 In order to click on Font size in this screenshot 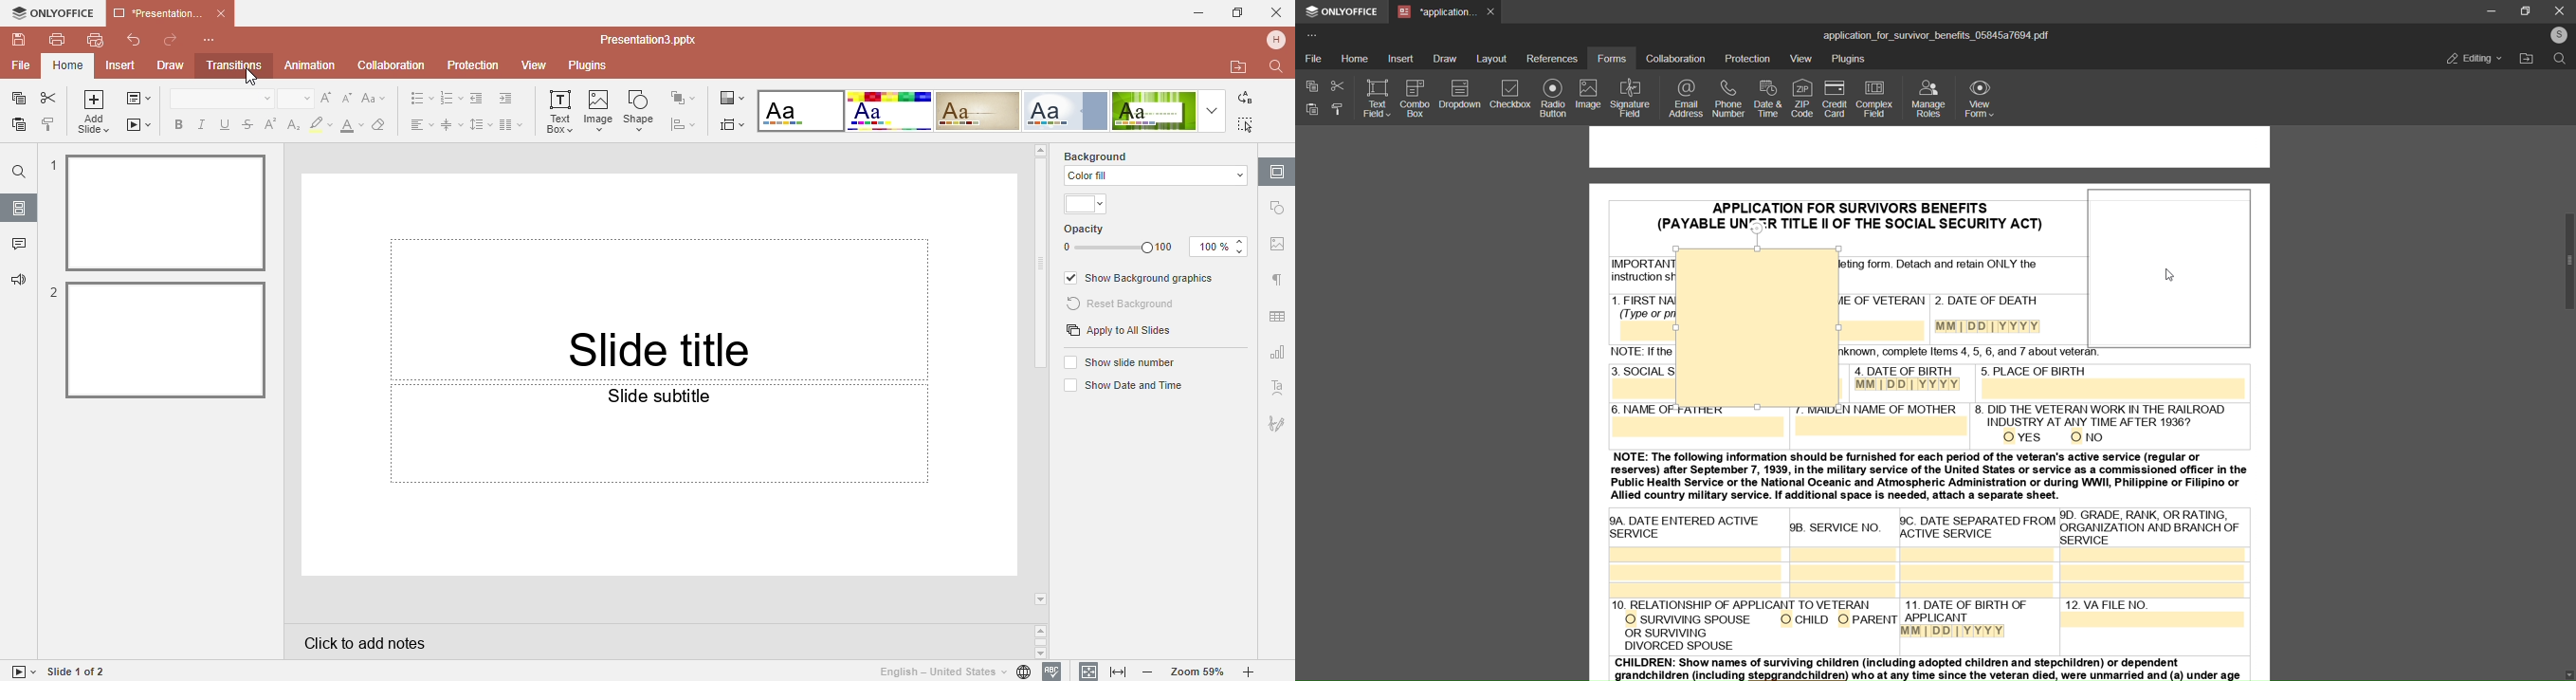, I will do `click(297, 99)`.